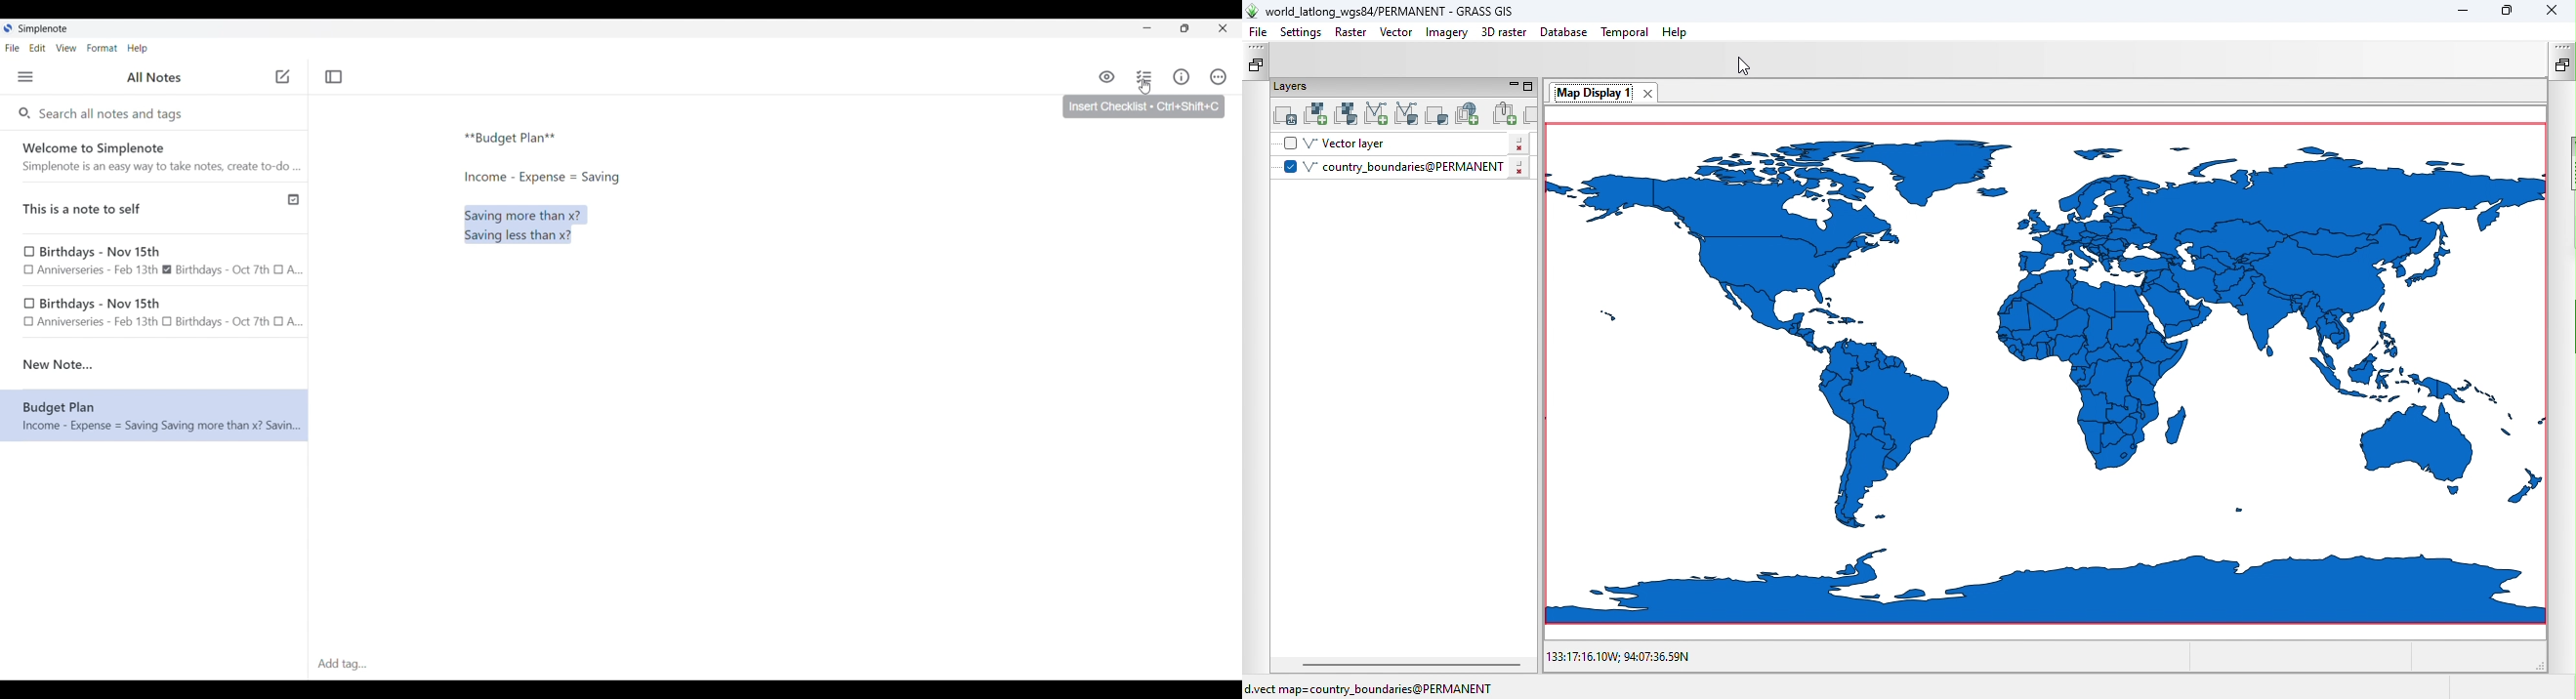 The height and width of the screenshot is (700, 2576). What do you see at coordinates (102, 48) in the screenshot?
I see `Format menu` at bounding box center [102, 48].